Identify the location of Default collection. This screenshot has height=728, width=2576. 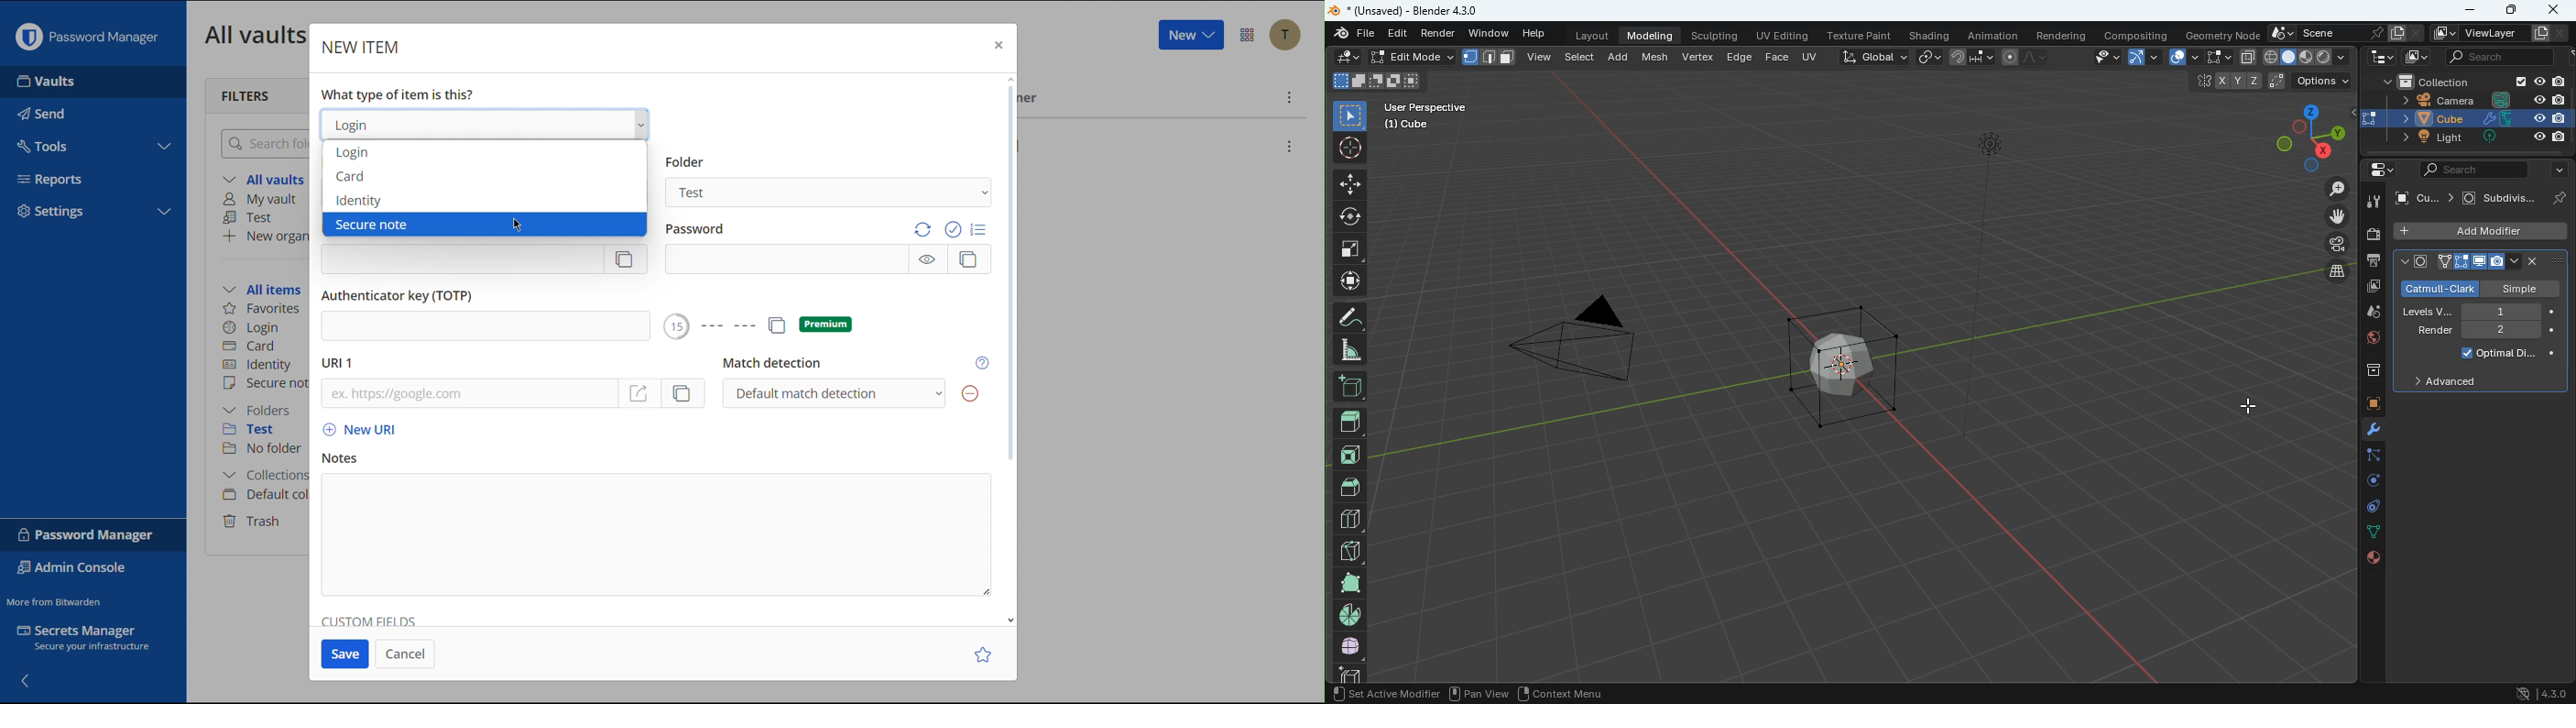
(263, 495).